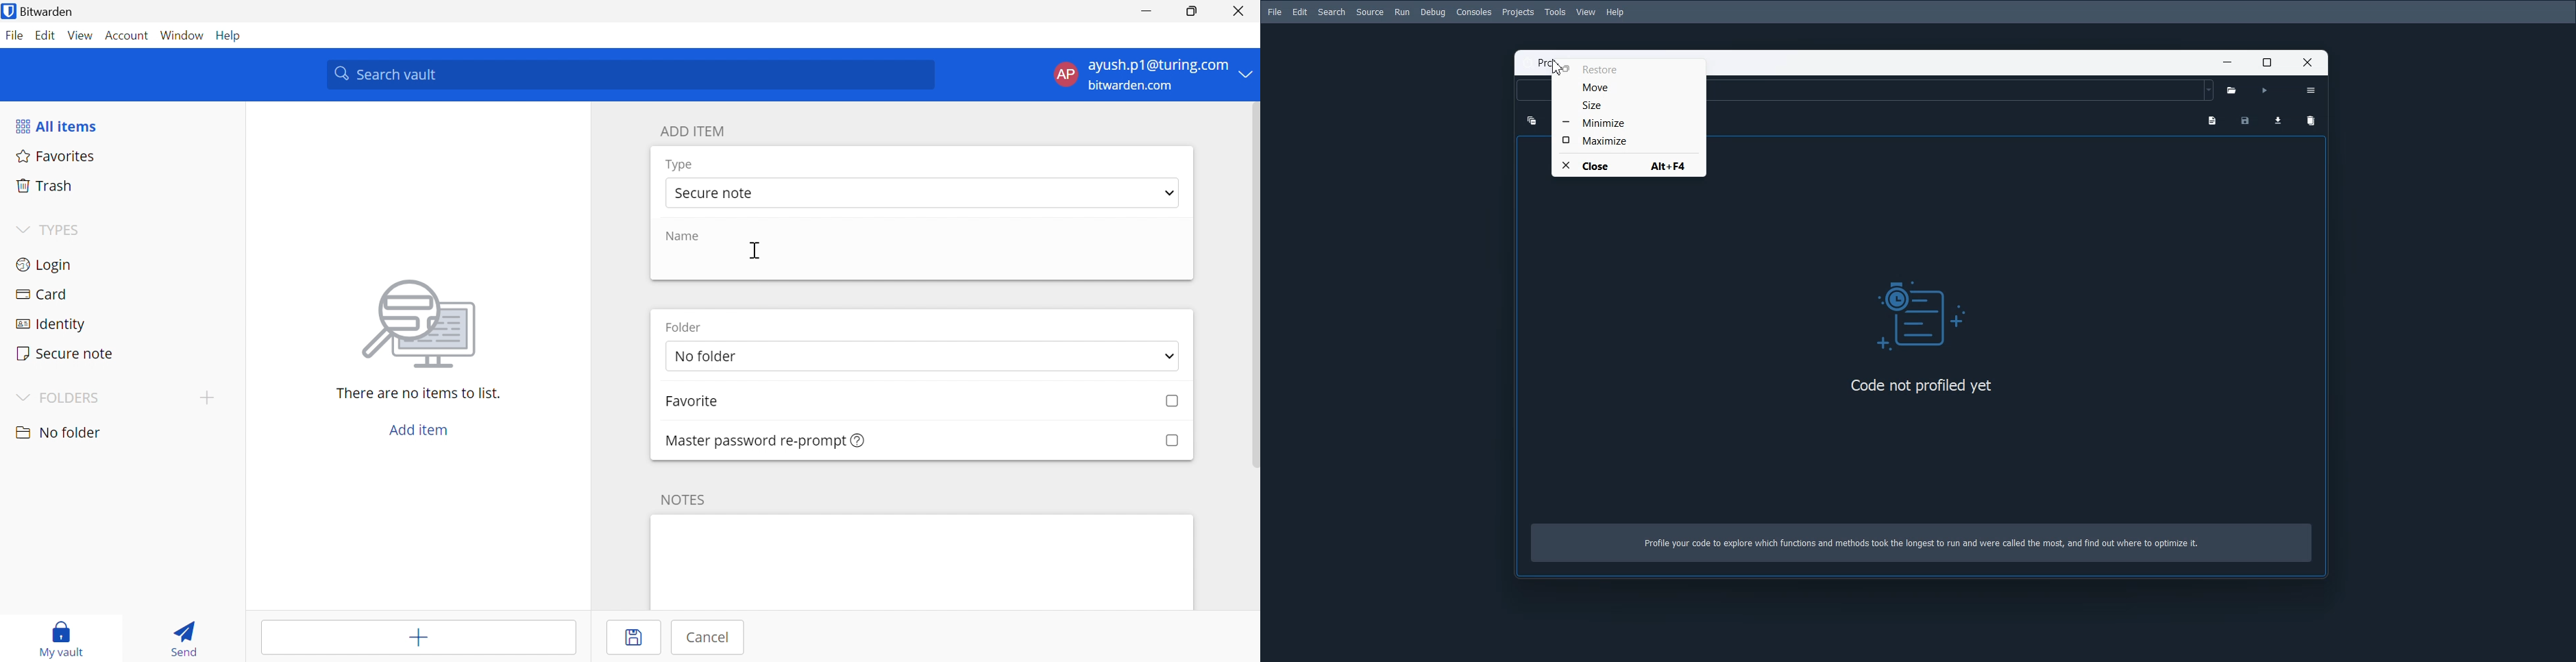 The image size is (2576, 672). What do you see at coordinates (418, 394) in the screenshot?
I see `There are no items to list` at bounding box center [418, 394].